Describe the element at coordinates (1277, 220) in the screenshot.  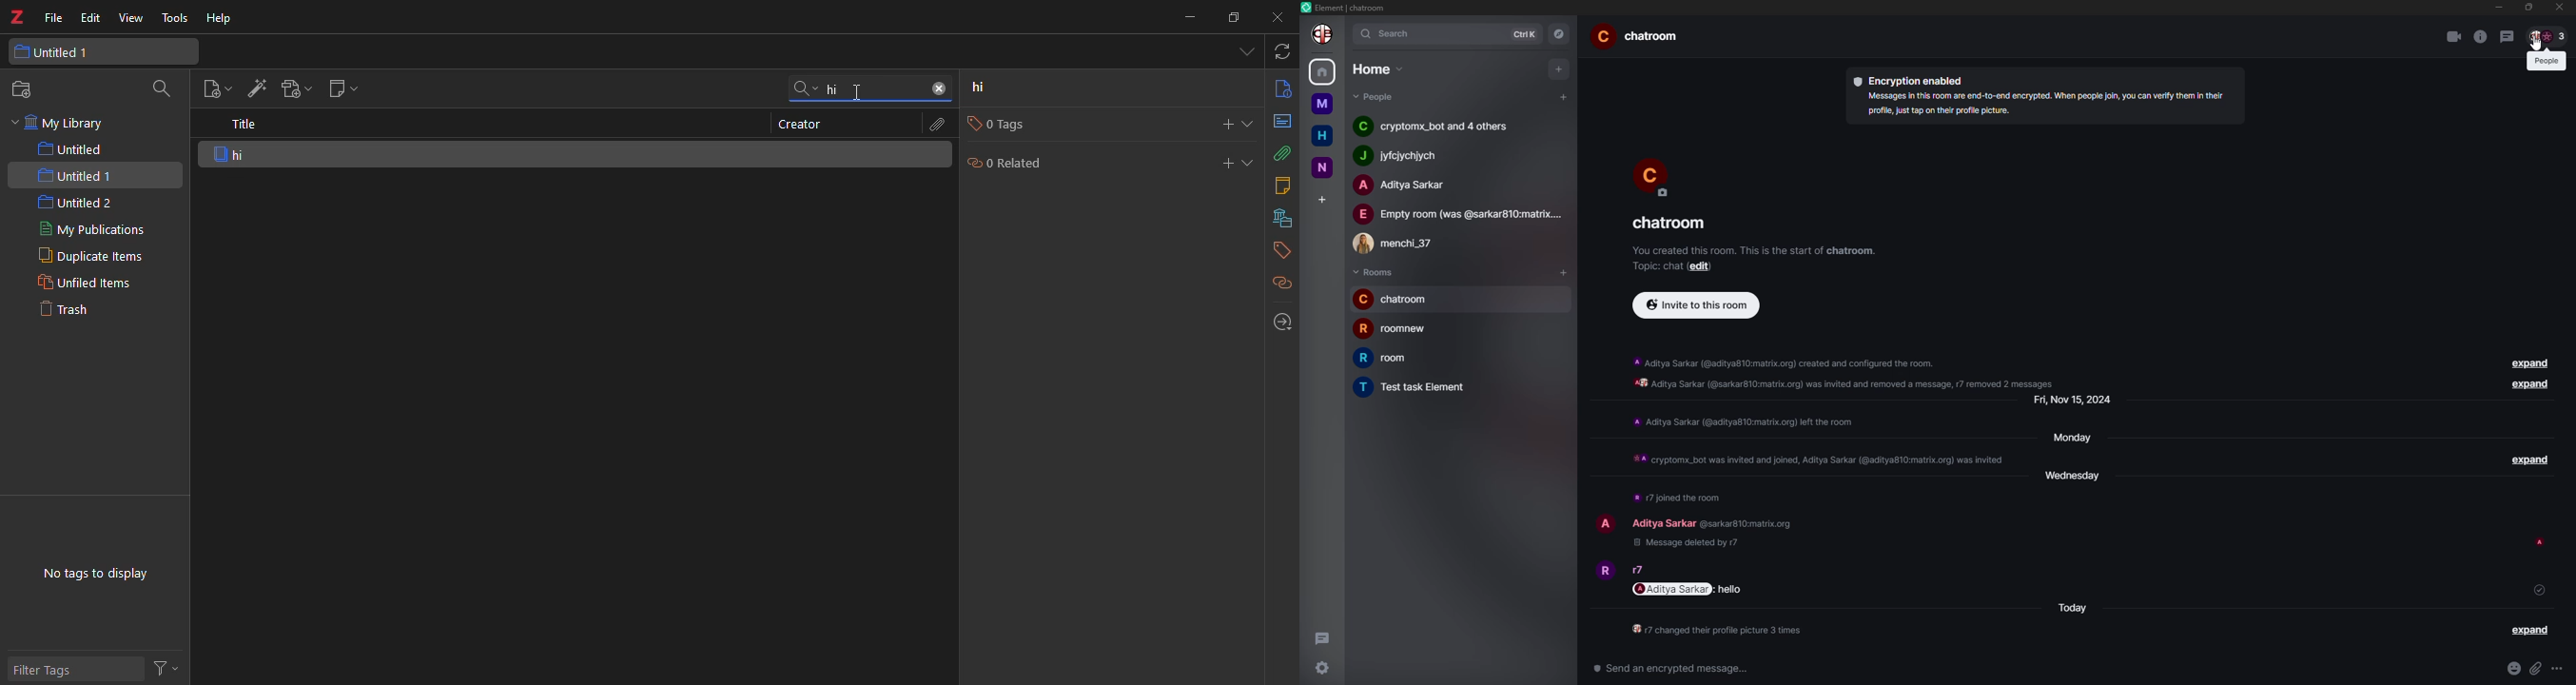
I see `library` at that location.